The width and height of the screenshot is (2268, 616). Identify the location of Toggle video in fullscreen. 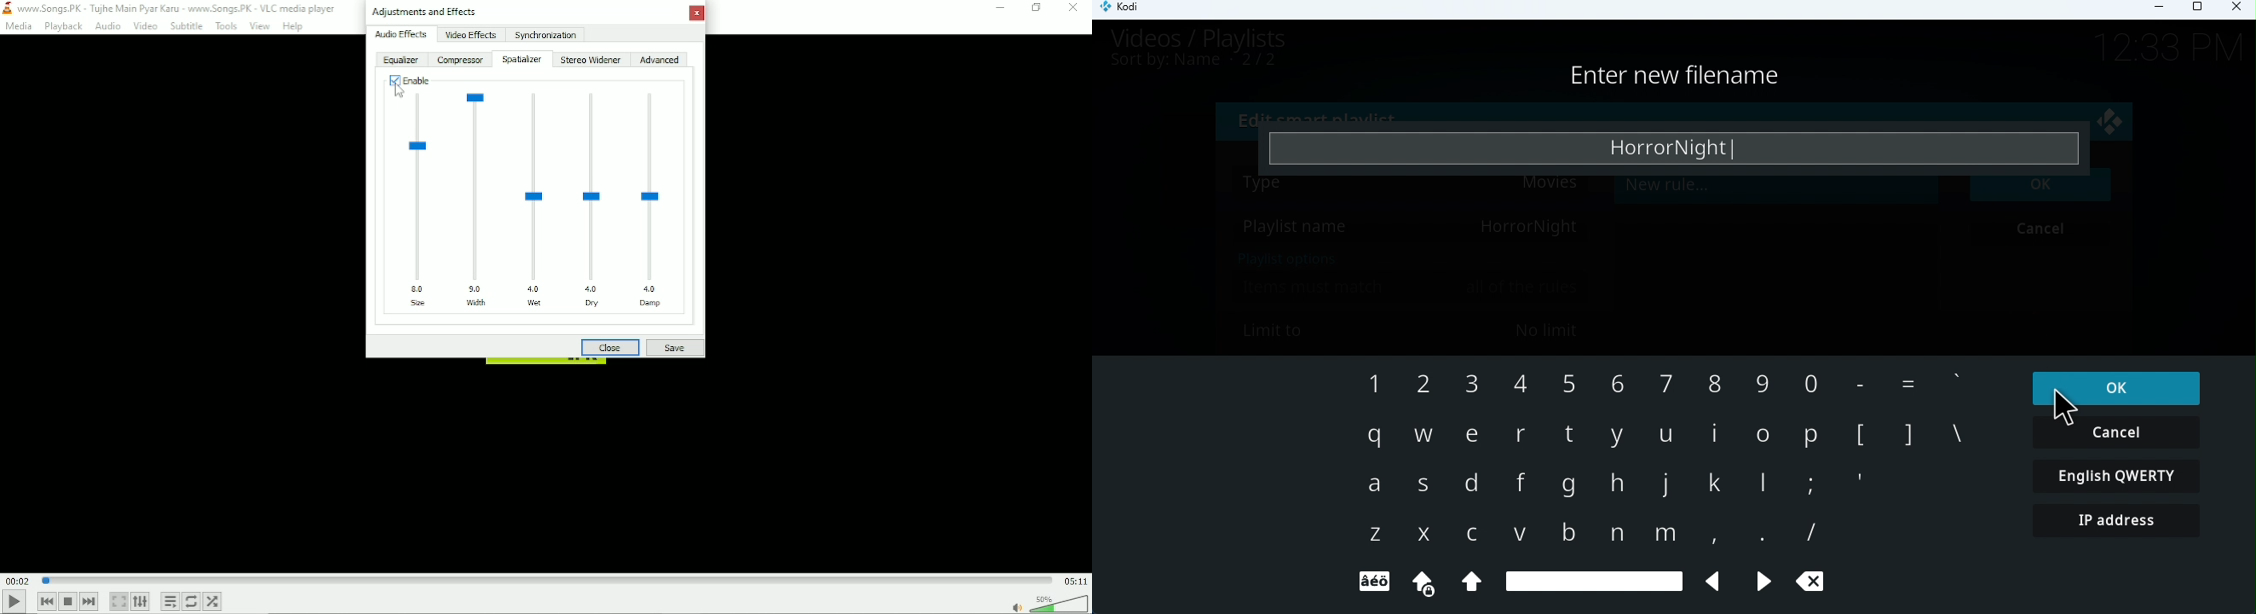
(118, 602).